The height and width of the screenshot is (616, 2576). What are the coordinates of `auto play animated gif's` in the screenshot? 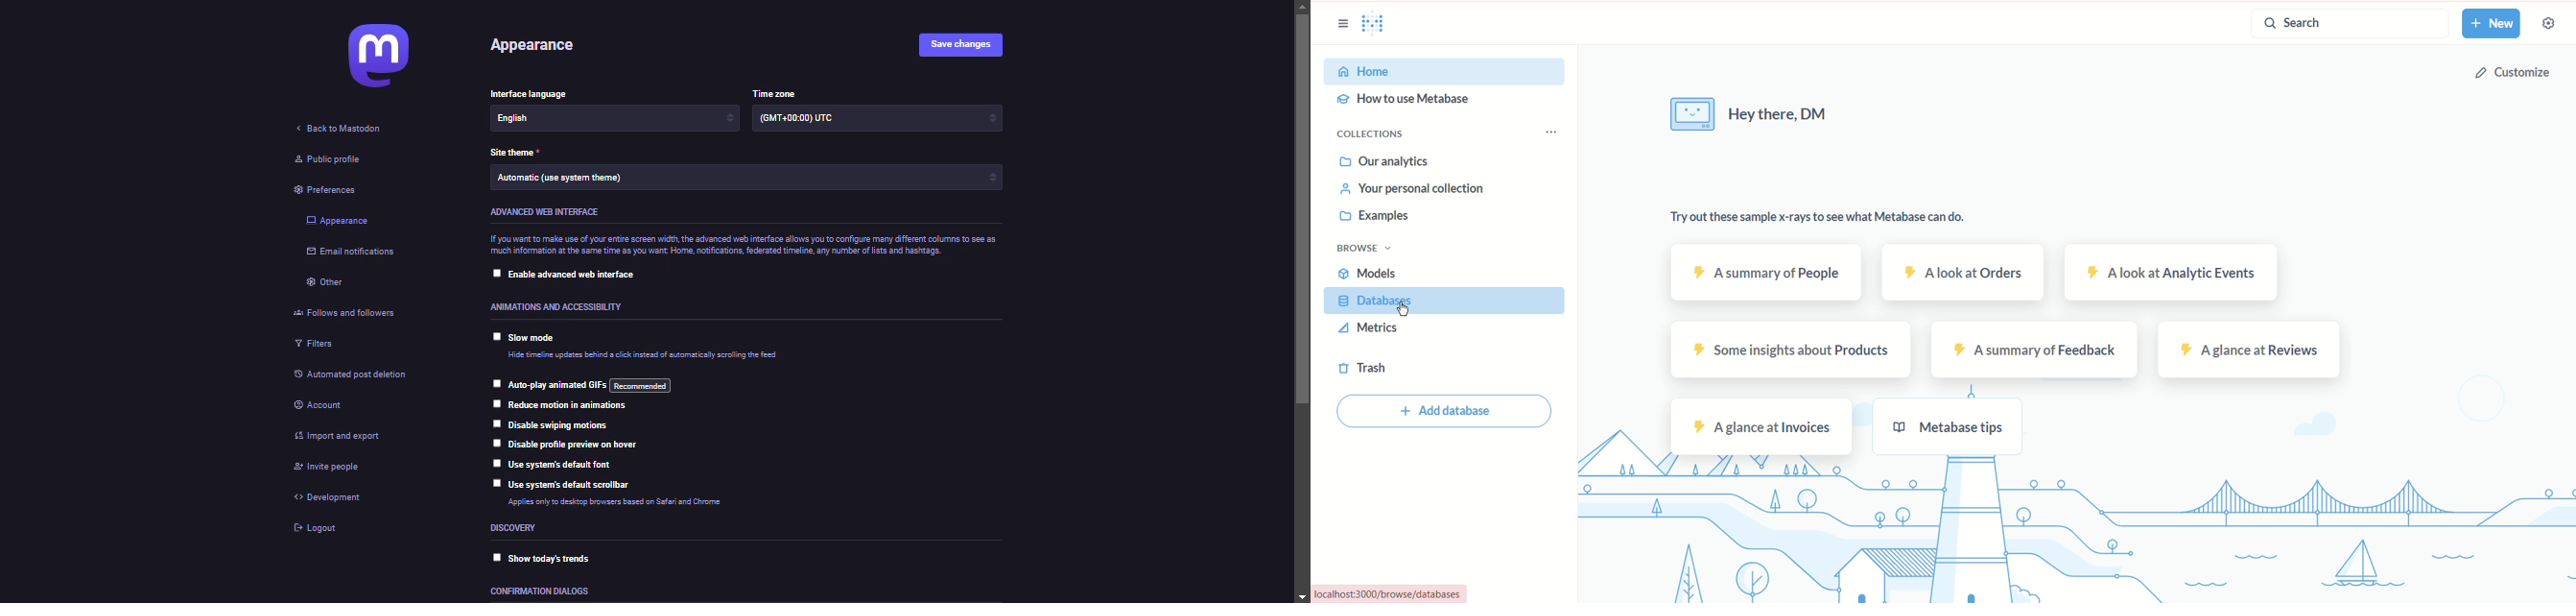 It's located at (592, 385).